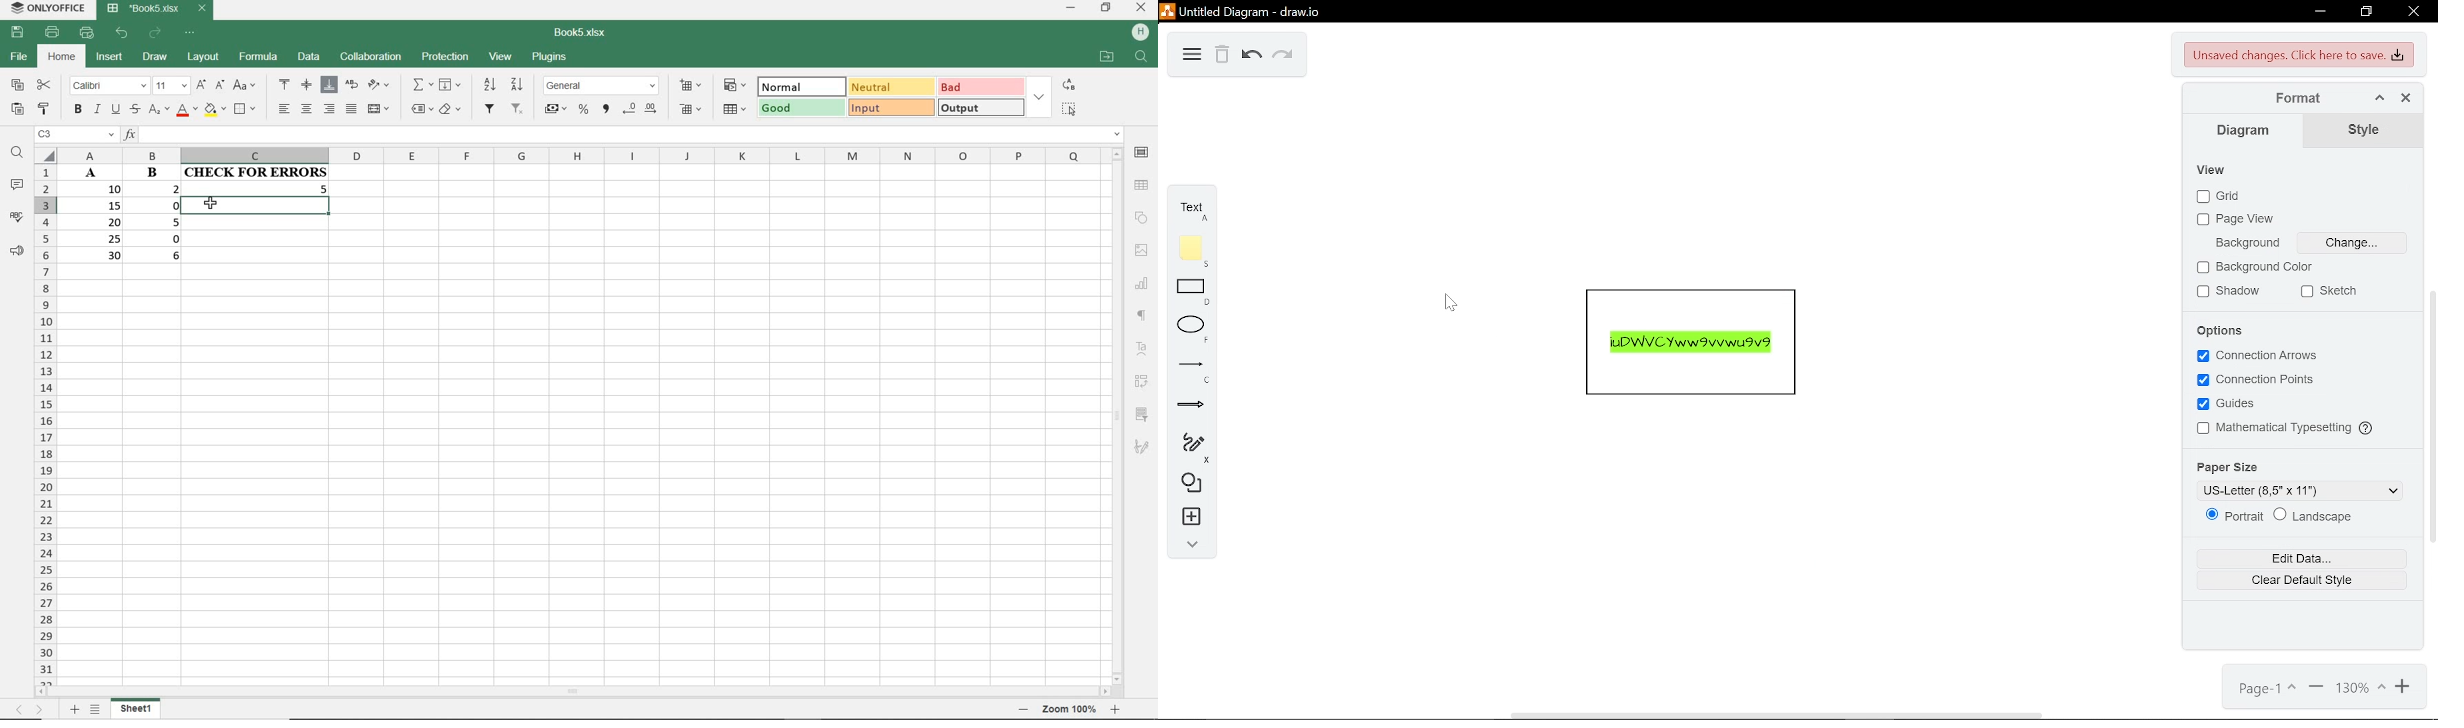 Image resolution: width=2464 pixels, height=728 pixels. Describe the element at coordinates (1244, 11) in the screenshot. I see `Untitled Diagram-draw.io` at that location.